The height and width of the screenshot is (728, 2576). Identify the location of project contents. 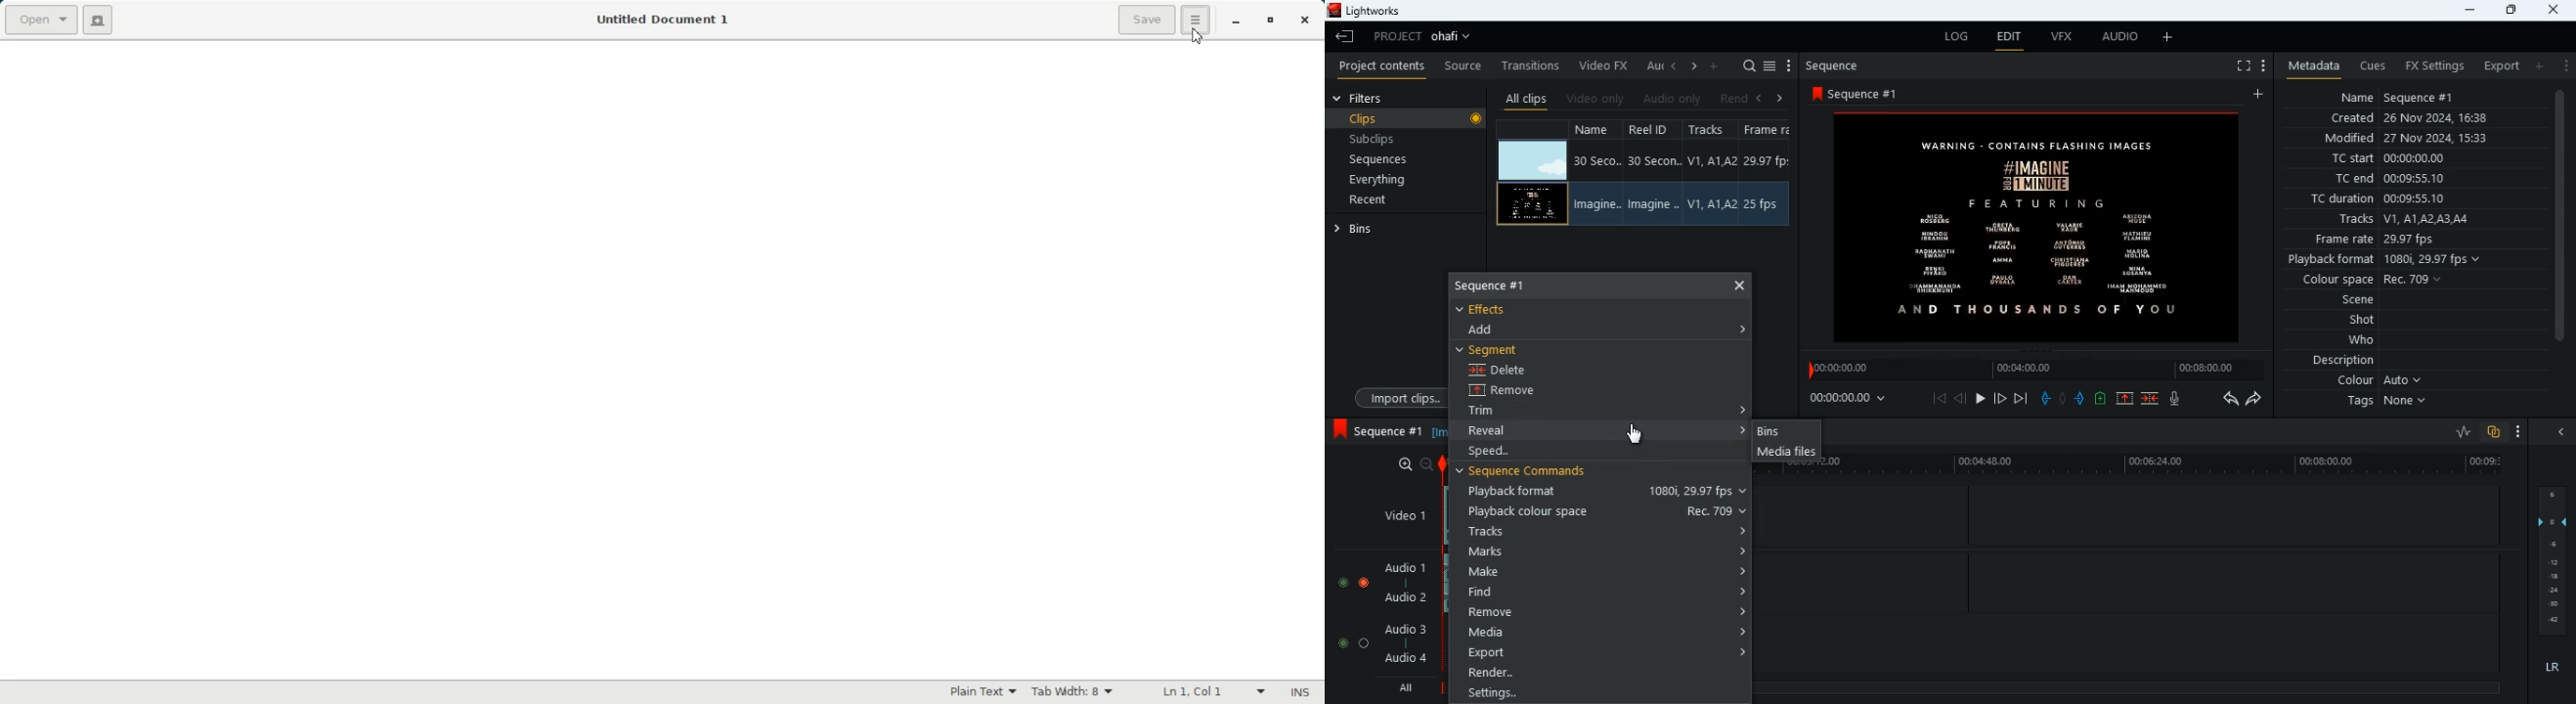
(1386, 66).